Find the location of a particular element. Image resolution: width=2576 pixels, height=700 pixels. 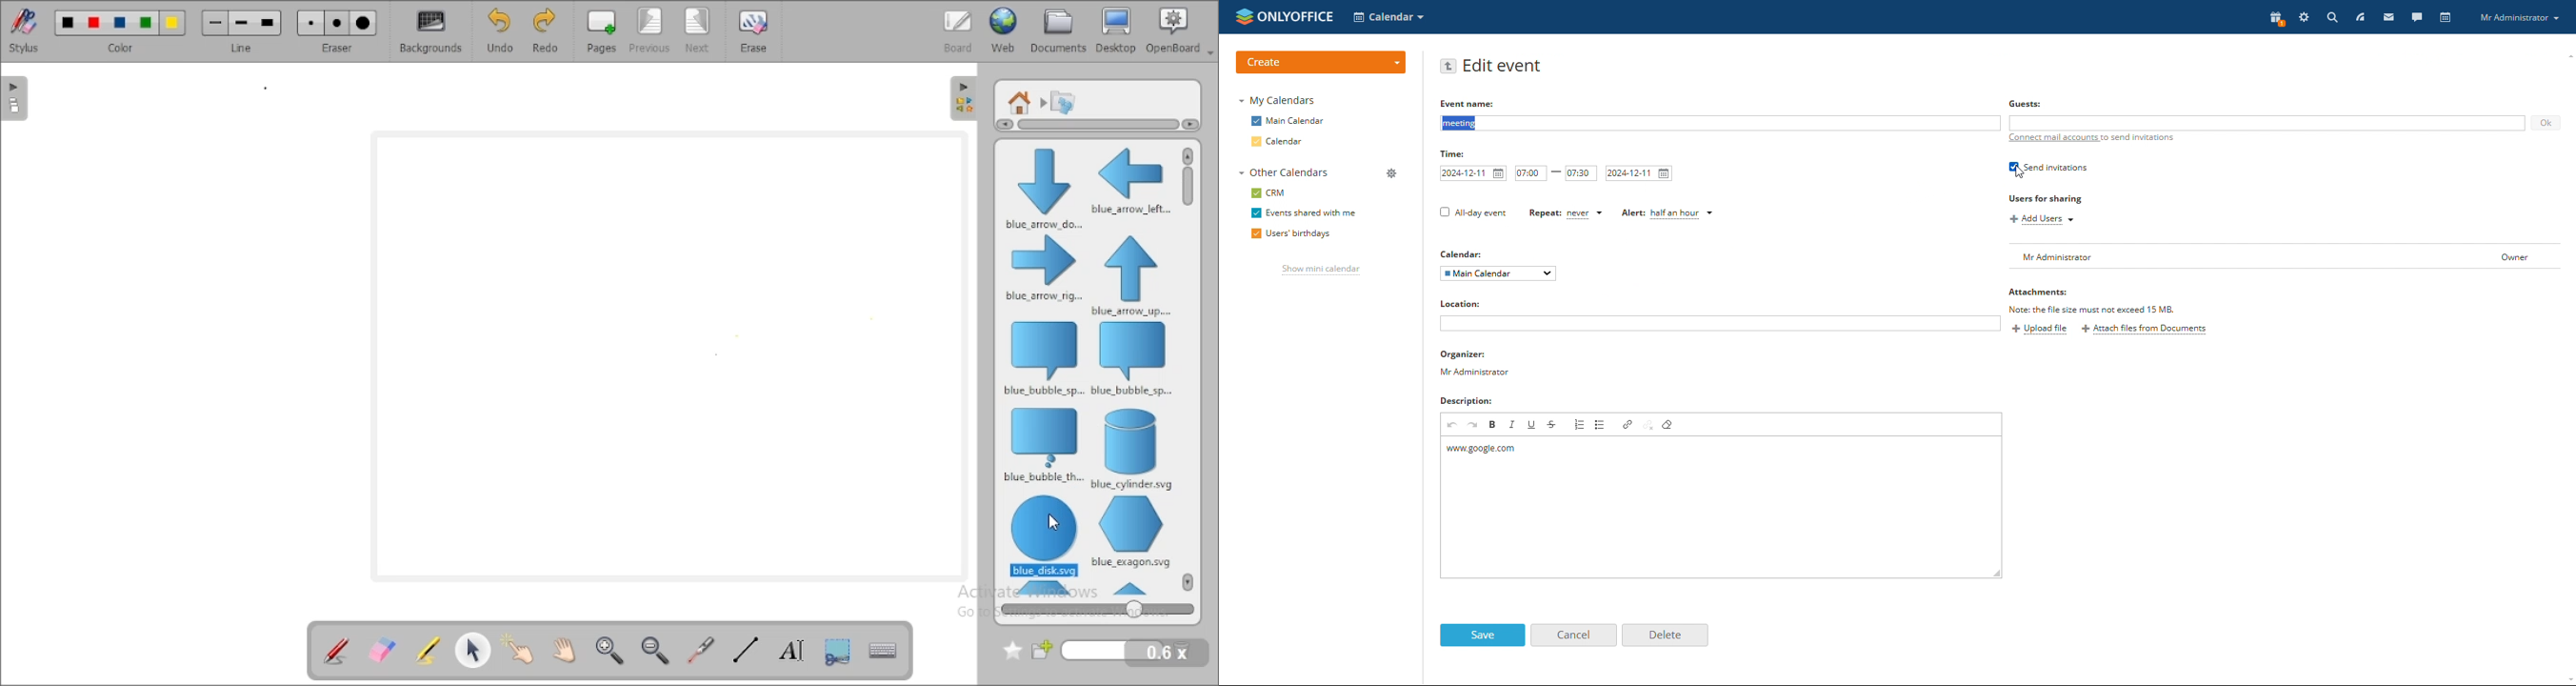

blue arrow up is located at coordinates (1131, 275).